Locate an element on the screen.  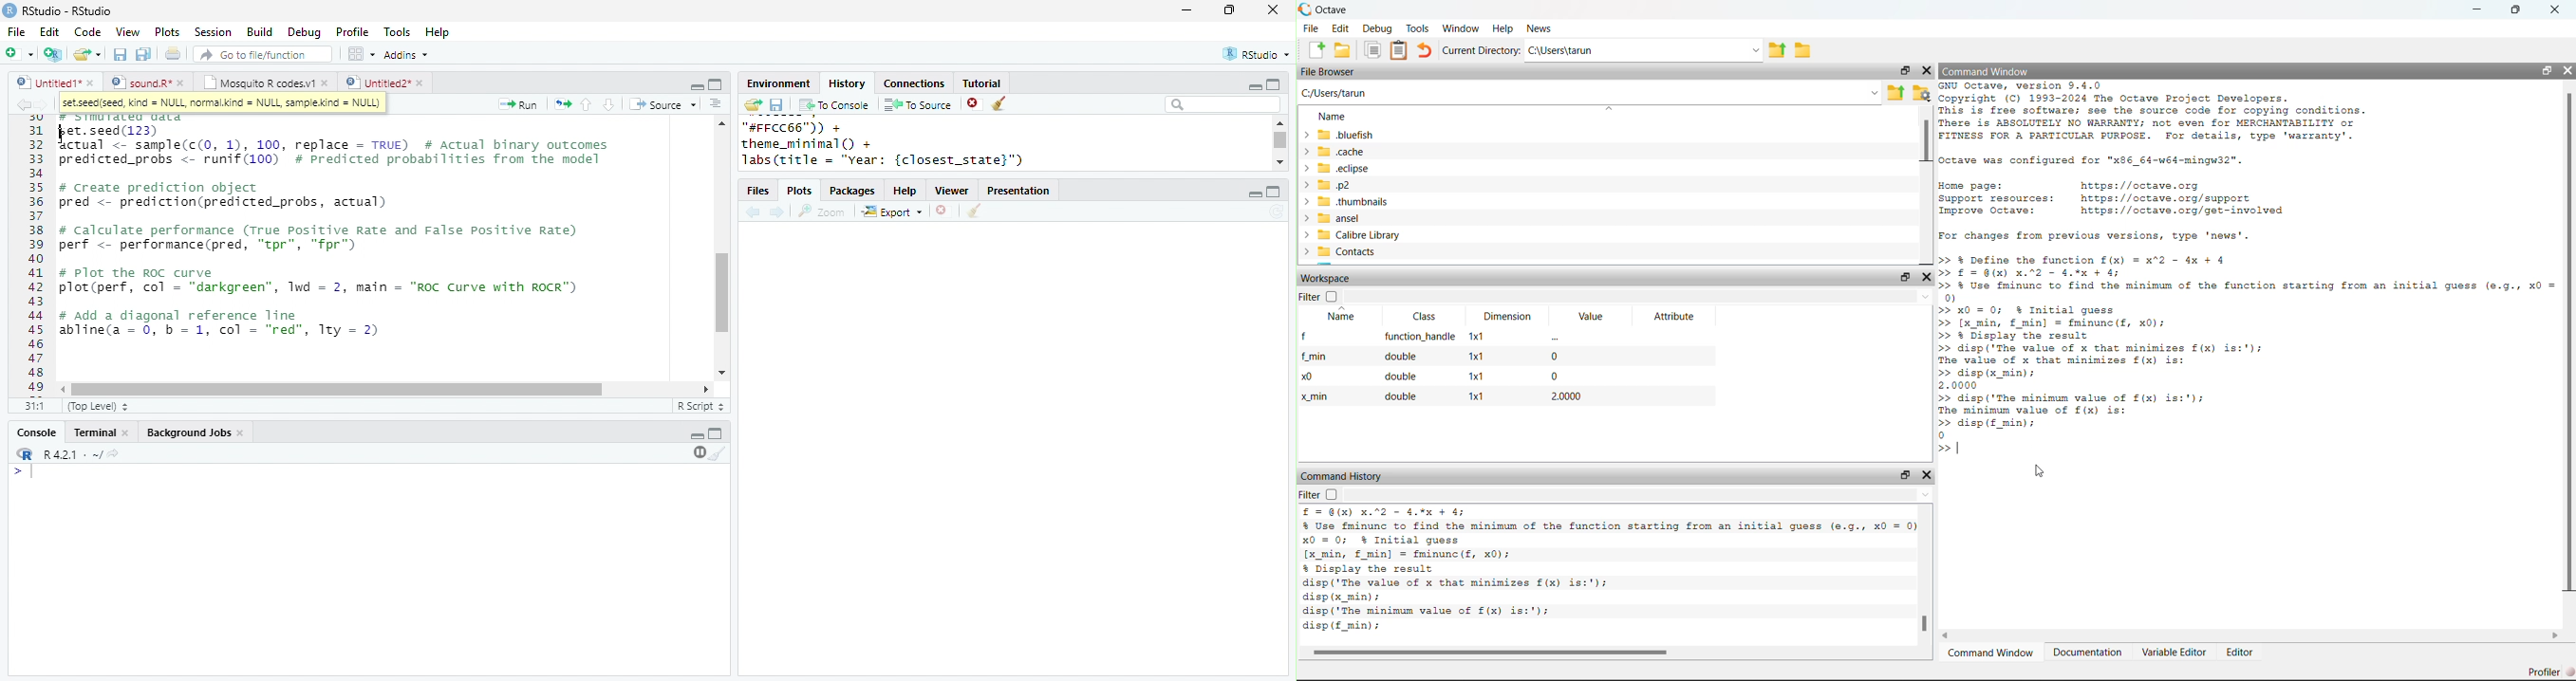
cursor is located at coordinates (65, 134).